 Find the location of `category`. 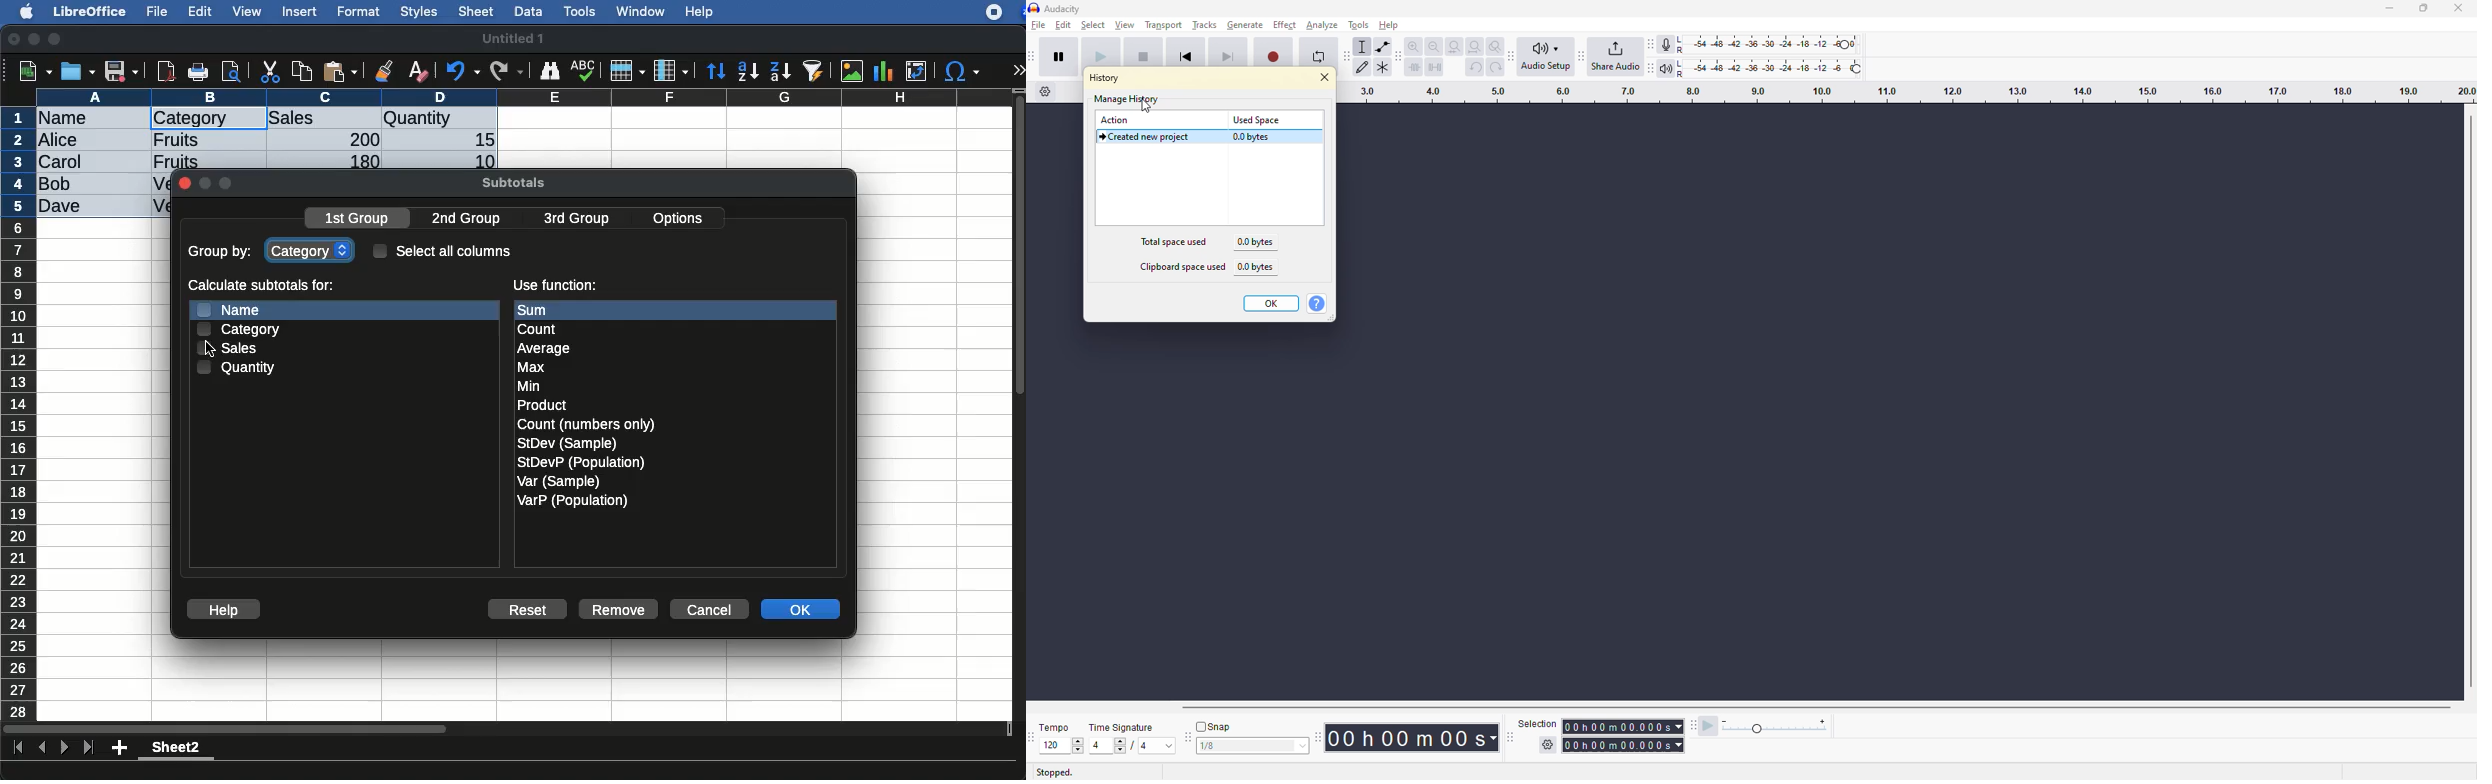

category is located at coordinates (190, 119).